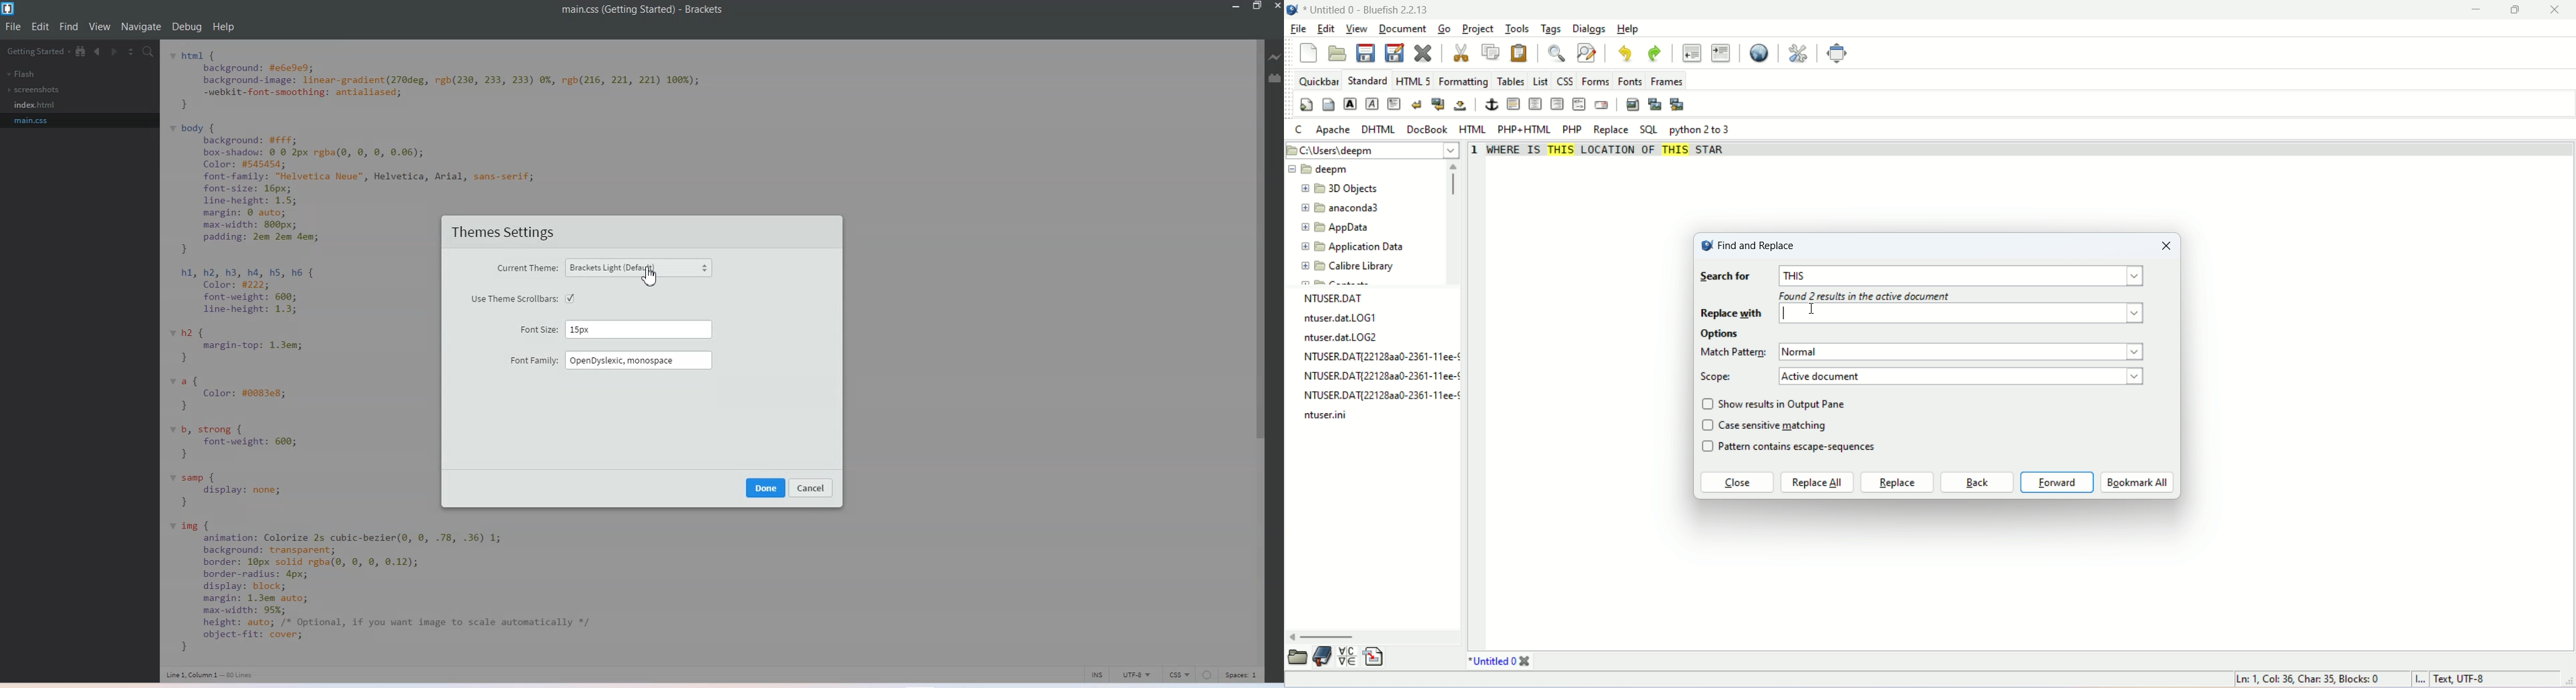 This screenshot has width=2576, height=700. I want to click on replace with, so click(1925, 314).